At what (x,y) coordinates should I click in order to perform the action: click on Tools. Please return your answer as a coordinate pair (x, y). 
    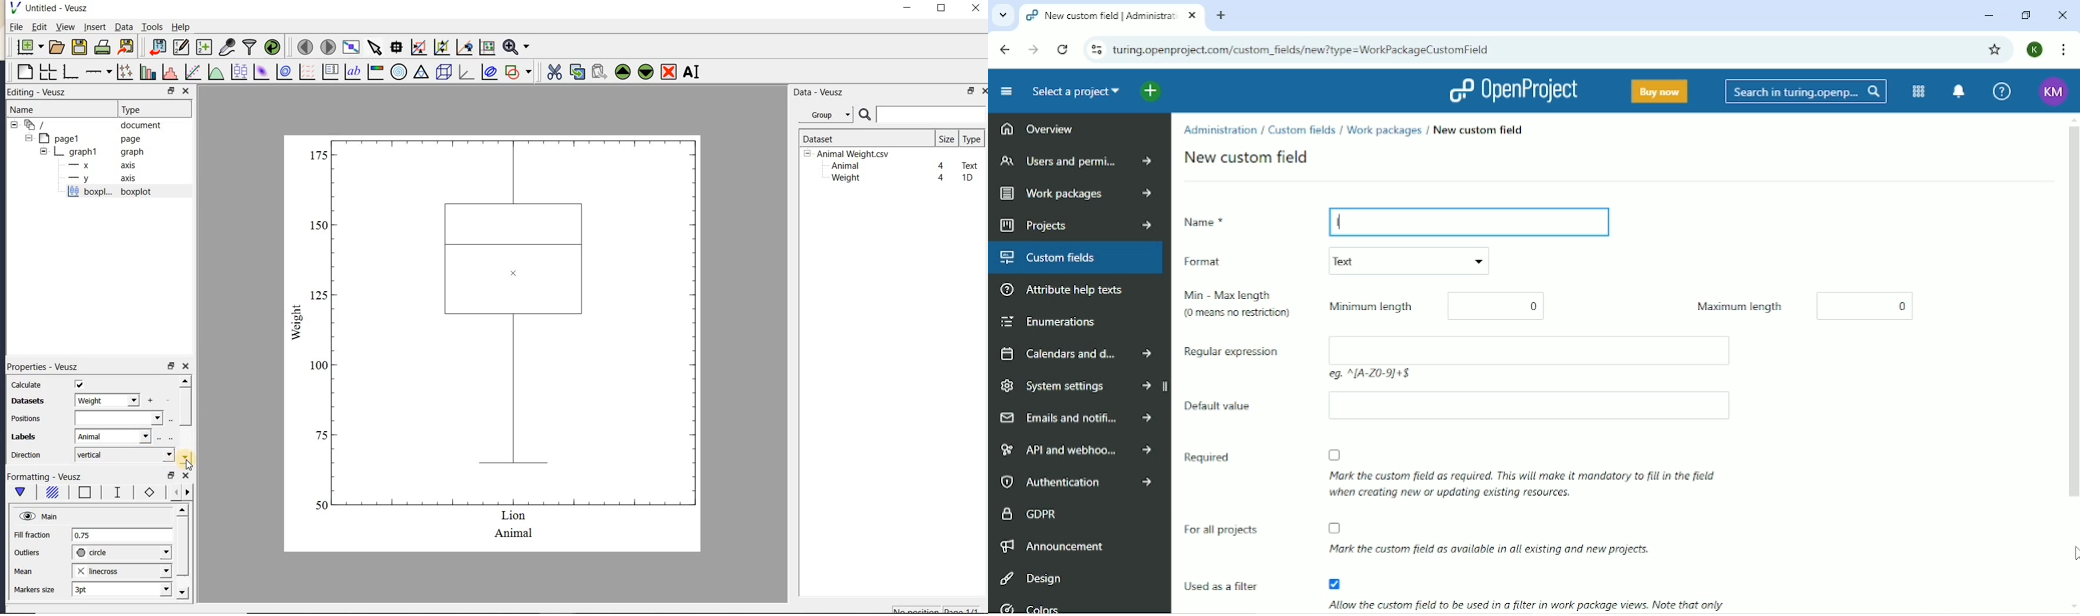
    Looking at the image, I should click on (153, 26).